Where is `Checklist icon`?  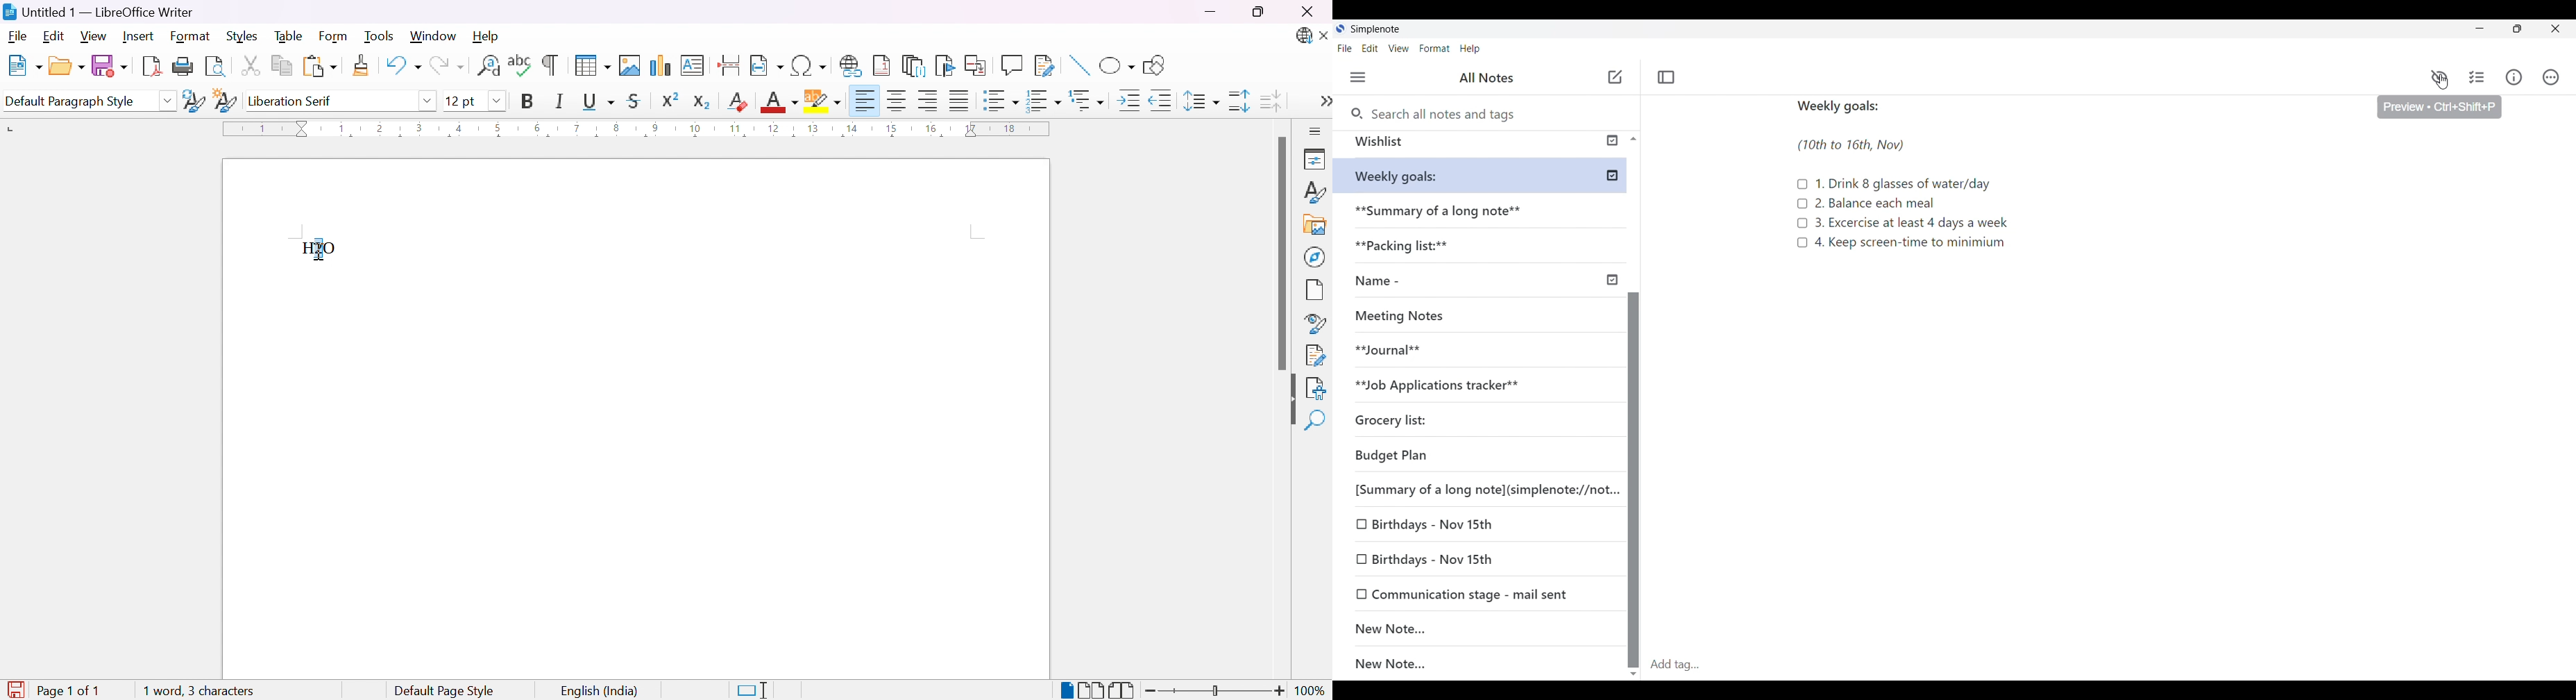 Checklist icon is located at coordinates (1801, 183).